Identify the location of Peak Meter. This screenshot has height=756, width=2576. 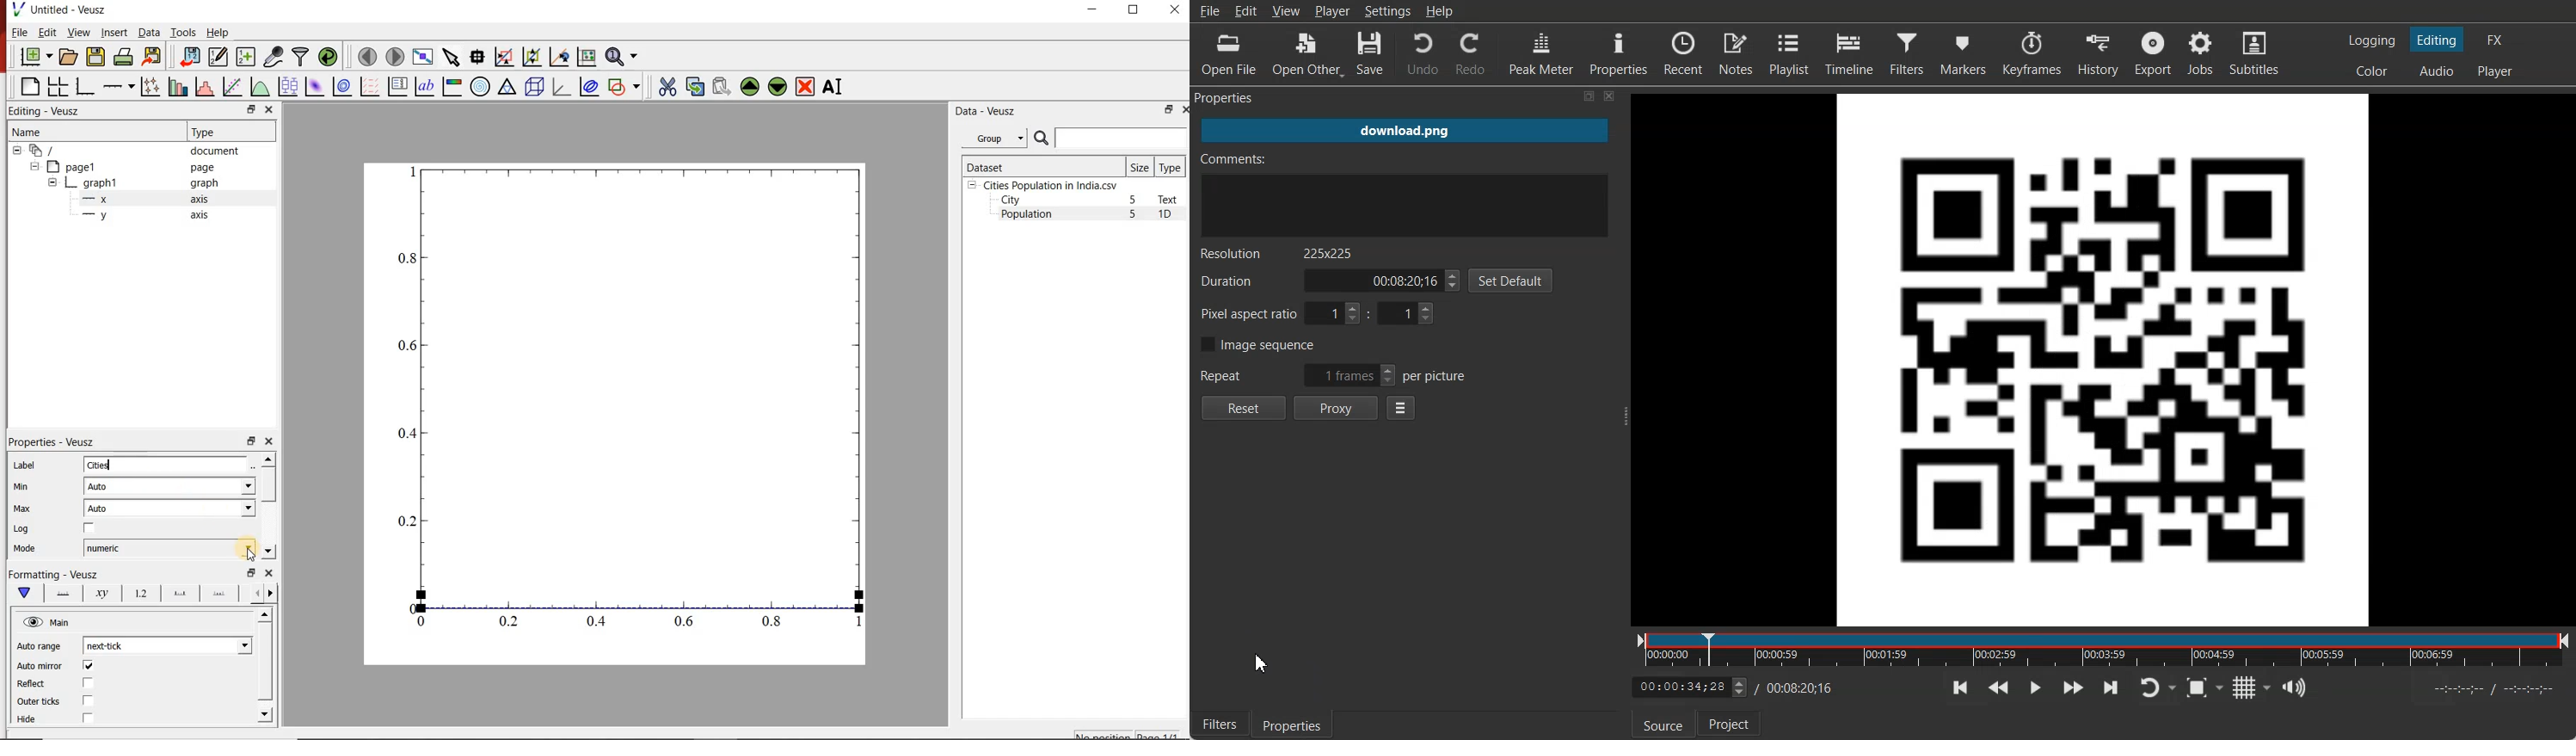
(1540, 53).